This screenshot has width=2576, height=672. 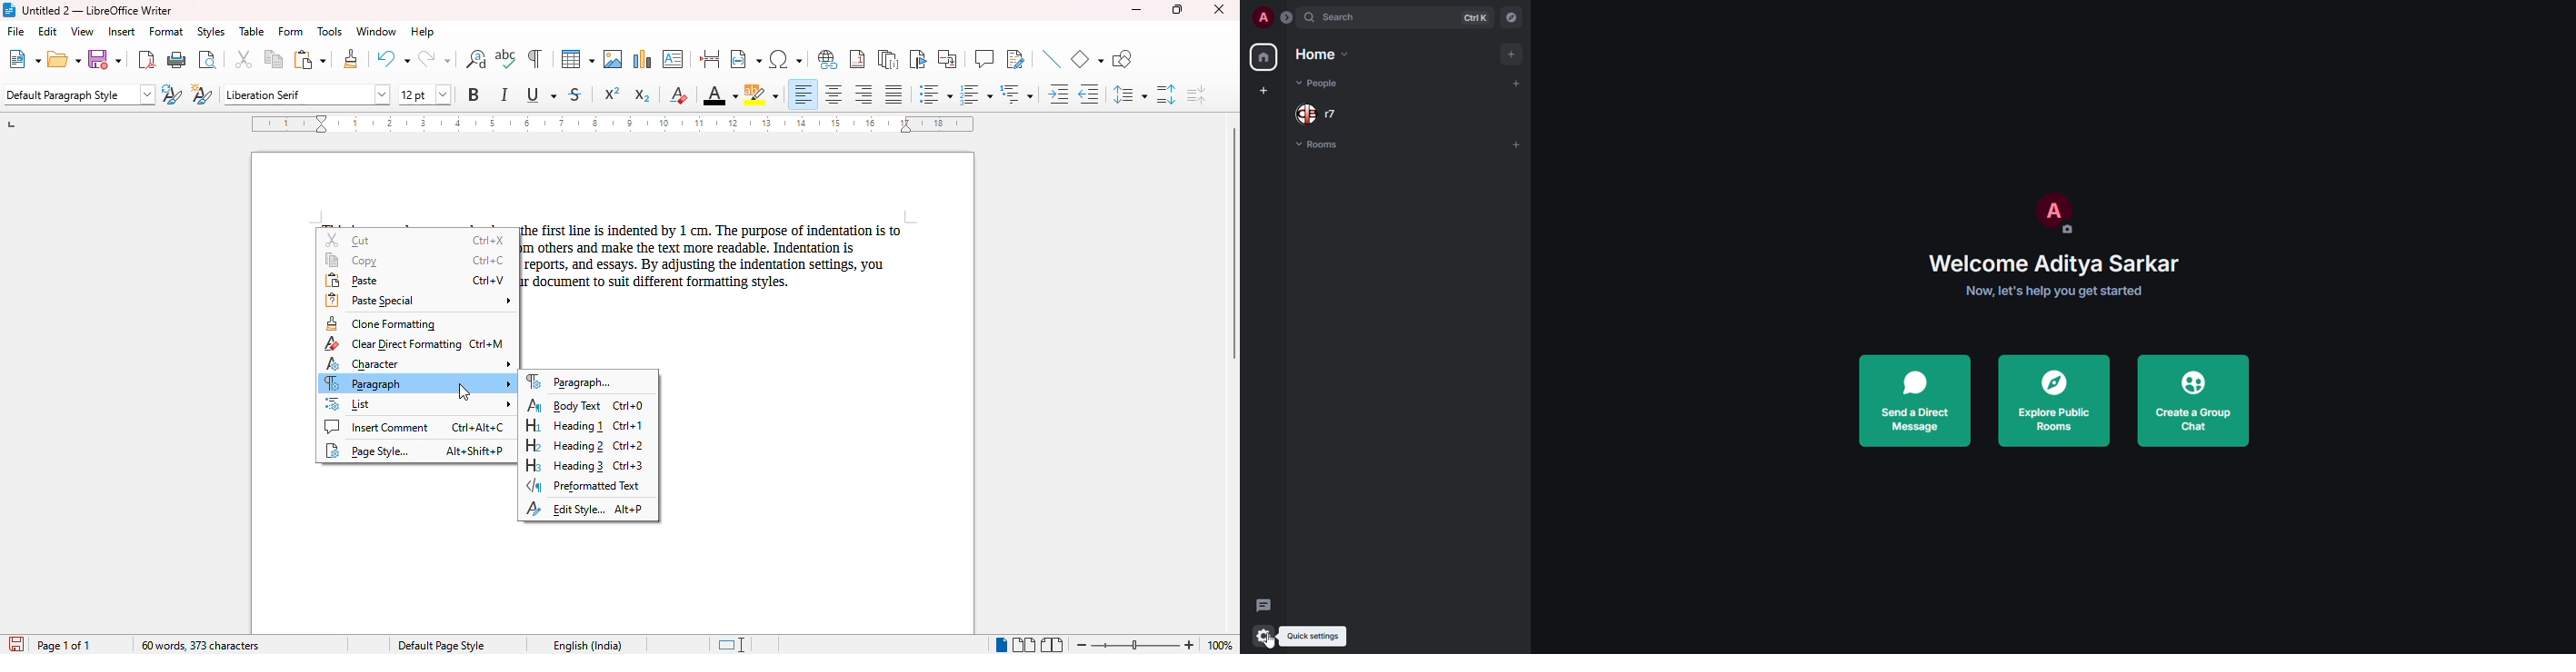 What do you see at coordinates (589, 645) in the screenshot?
I see `text language` at bounding box center [589, 645].